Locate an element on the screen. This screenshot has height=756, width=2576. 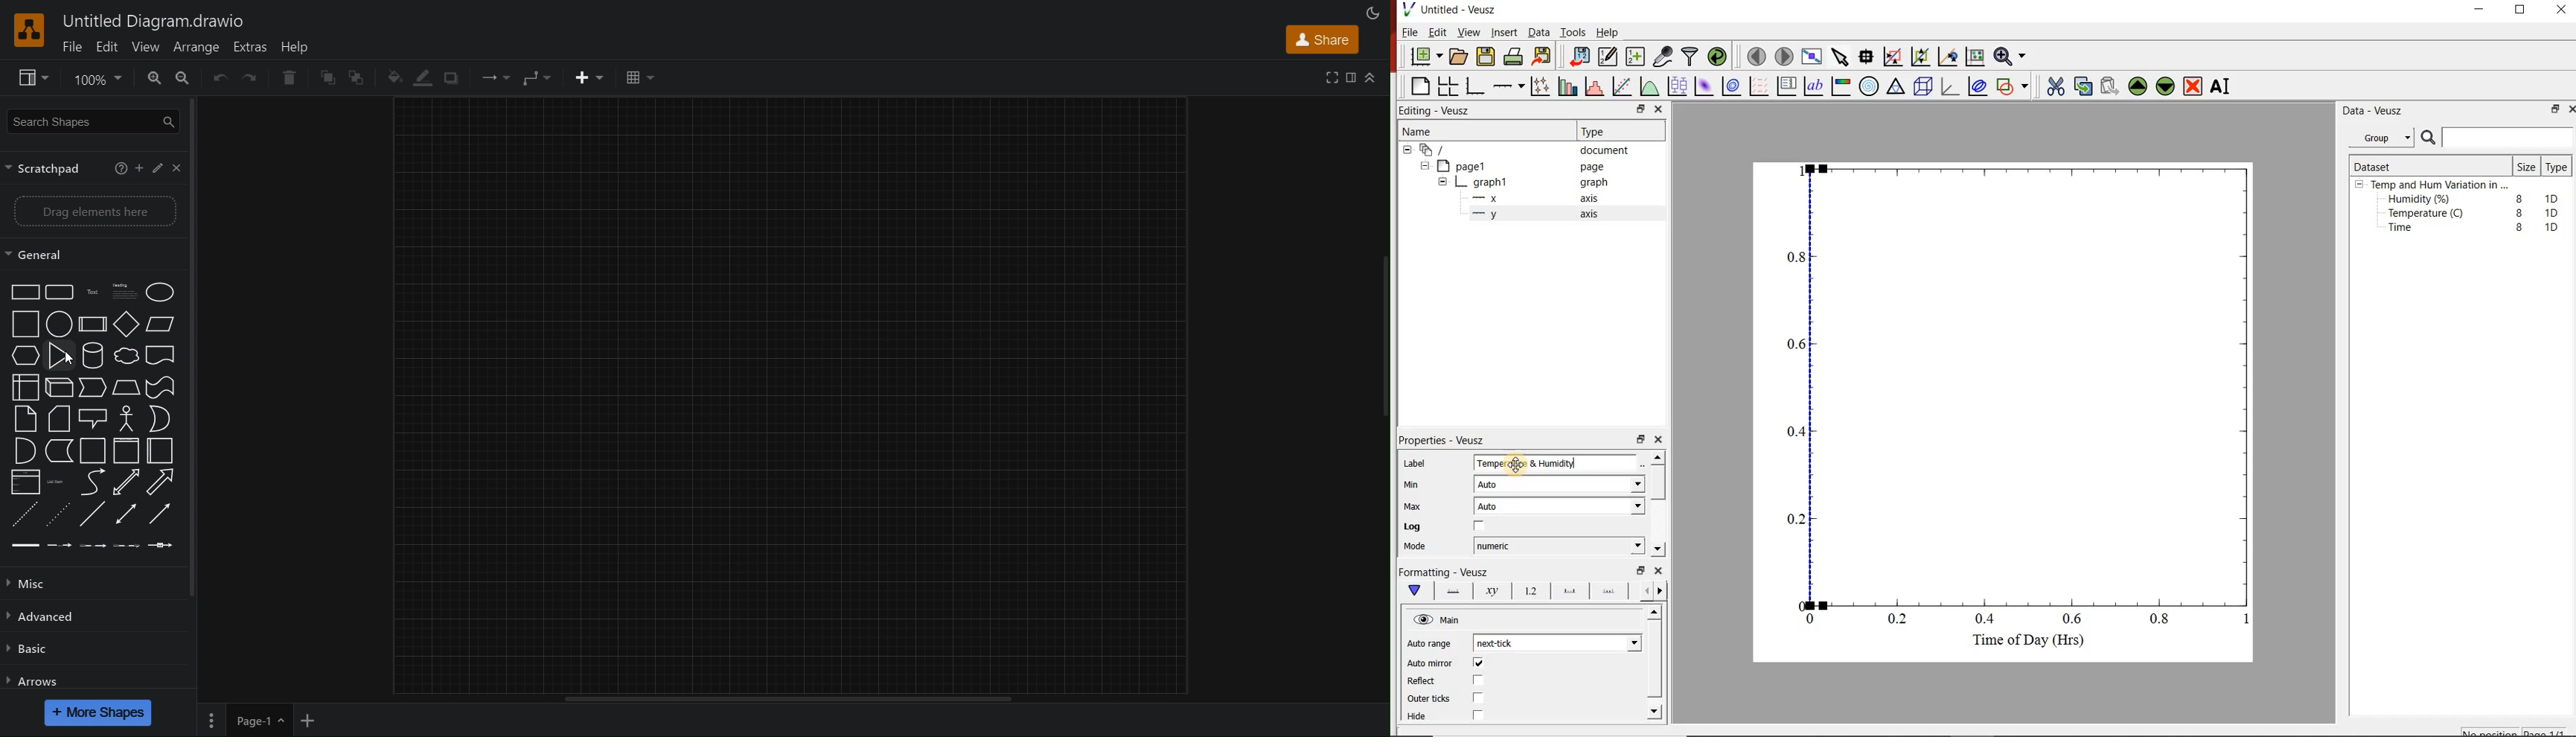
Shadow is located at coordinates (451, 78).